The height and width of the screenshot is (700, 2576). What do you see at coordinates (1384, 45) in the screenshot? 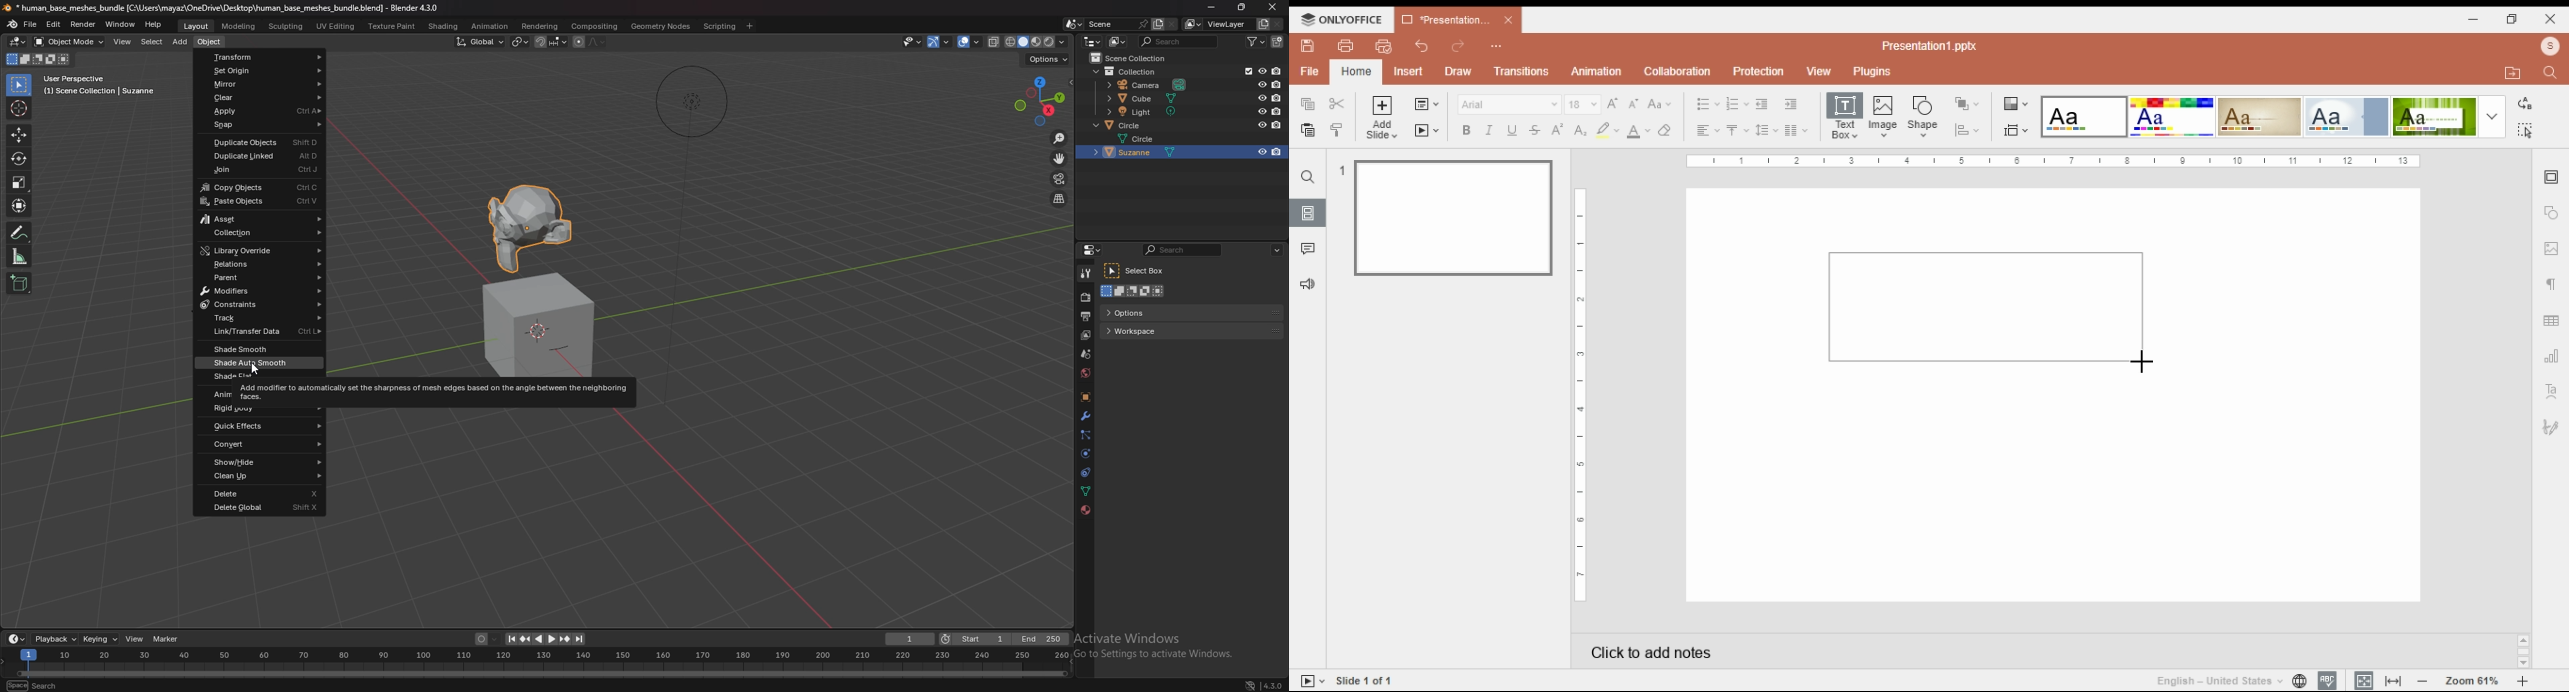
I see `quick print` at bounding box center [1384, 45].